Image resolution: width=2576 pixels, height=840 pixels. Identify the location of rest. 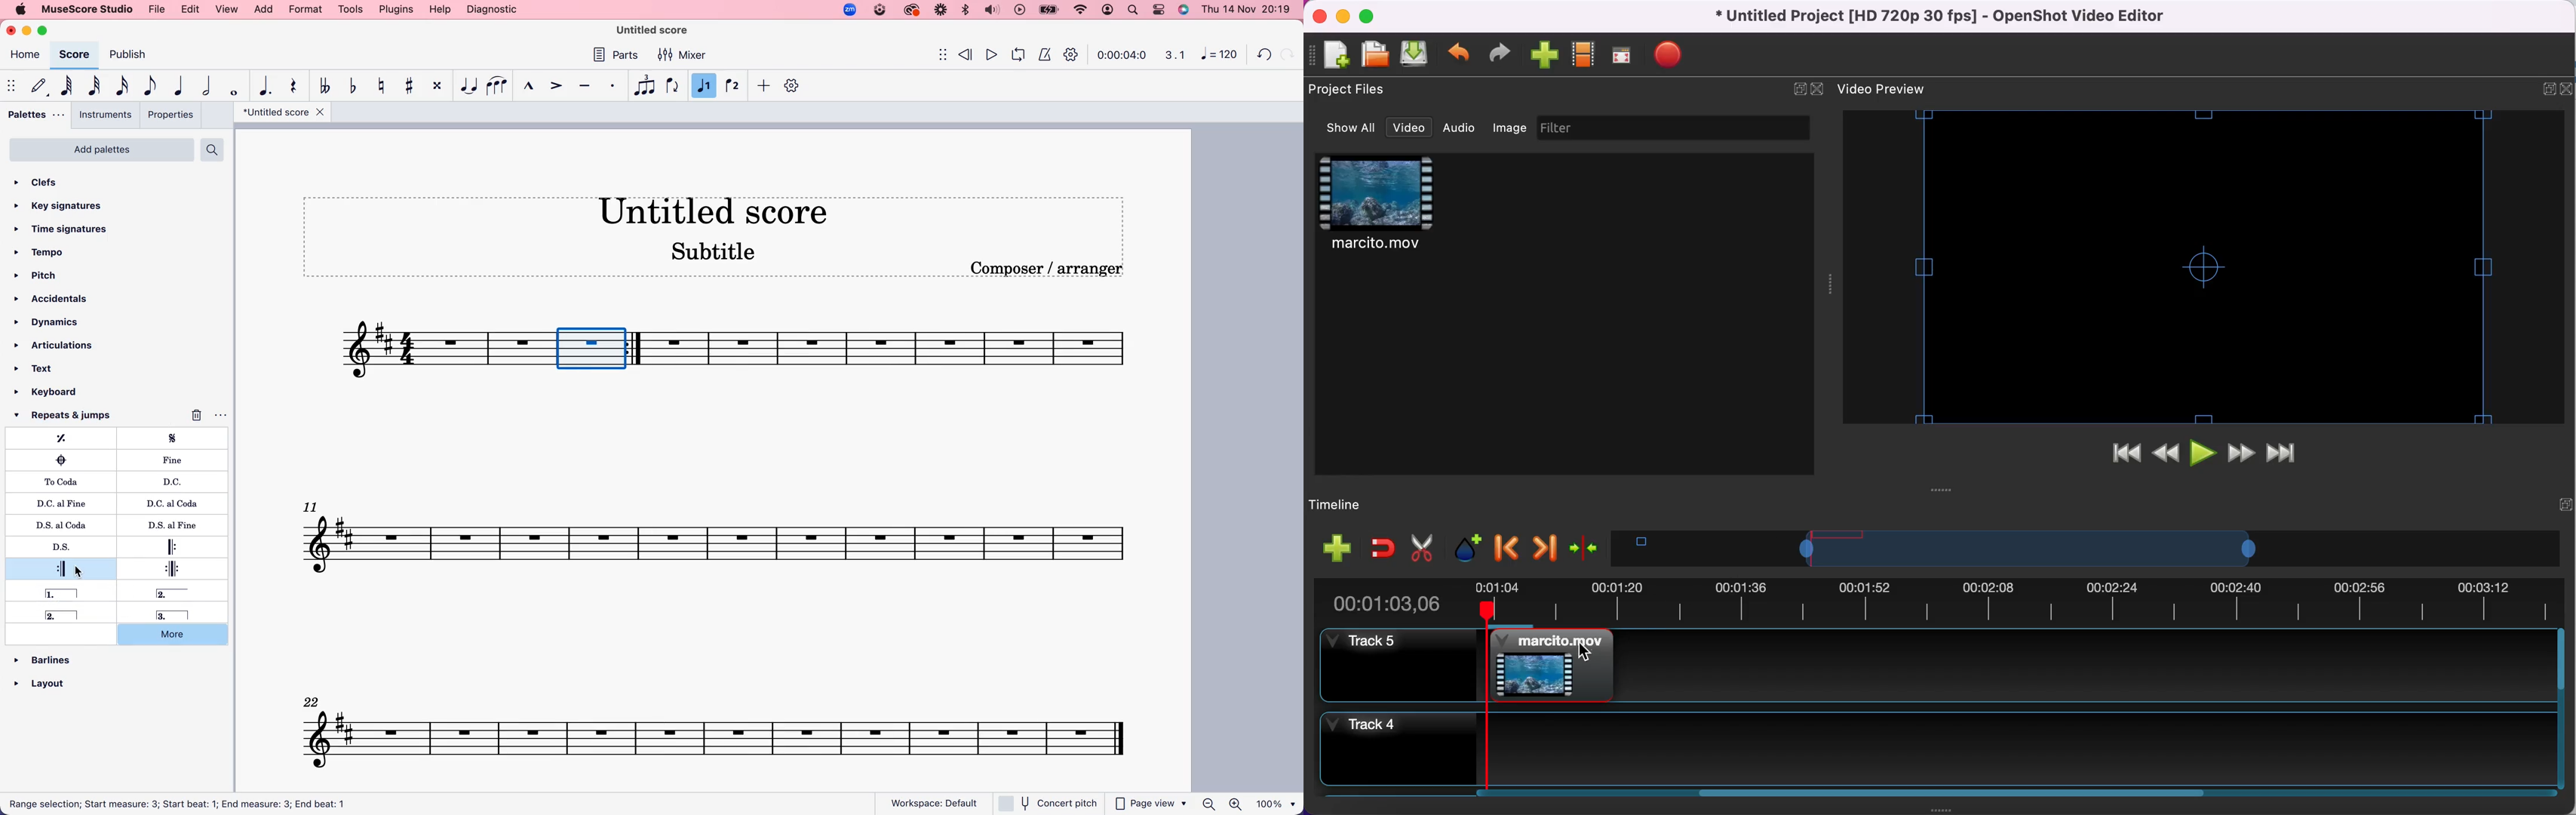
(295, 88).